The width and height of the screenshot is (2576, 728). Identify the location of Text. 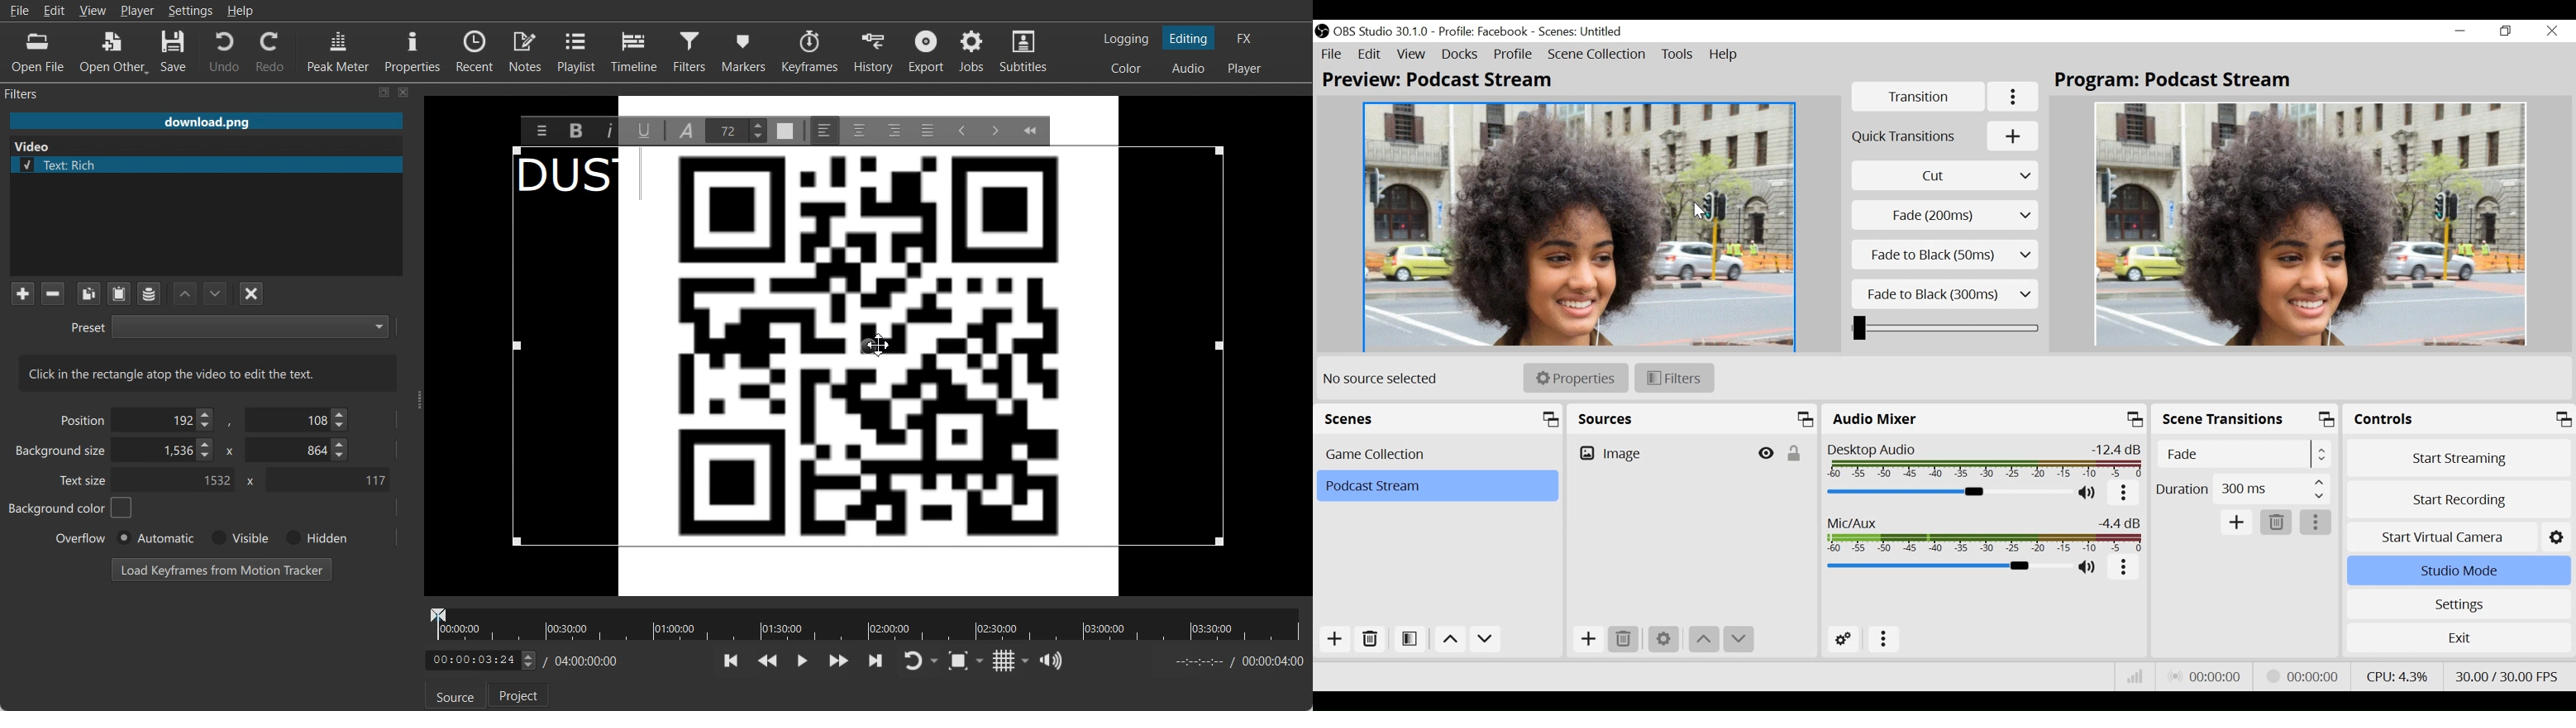
(208, 373).